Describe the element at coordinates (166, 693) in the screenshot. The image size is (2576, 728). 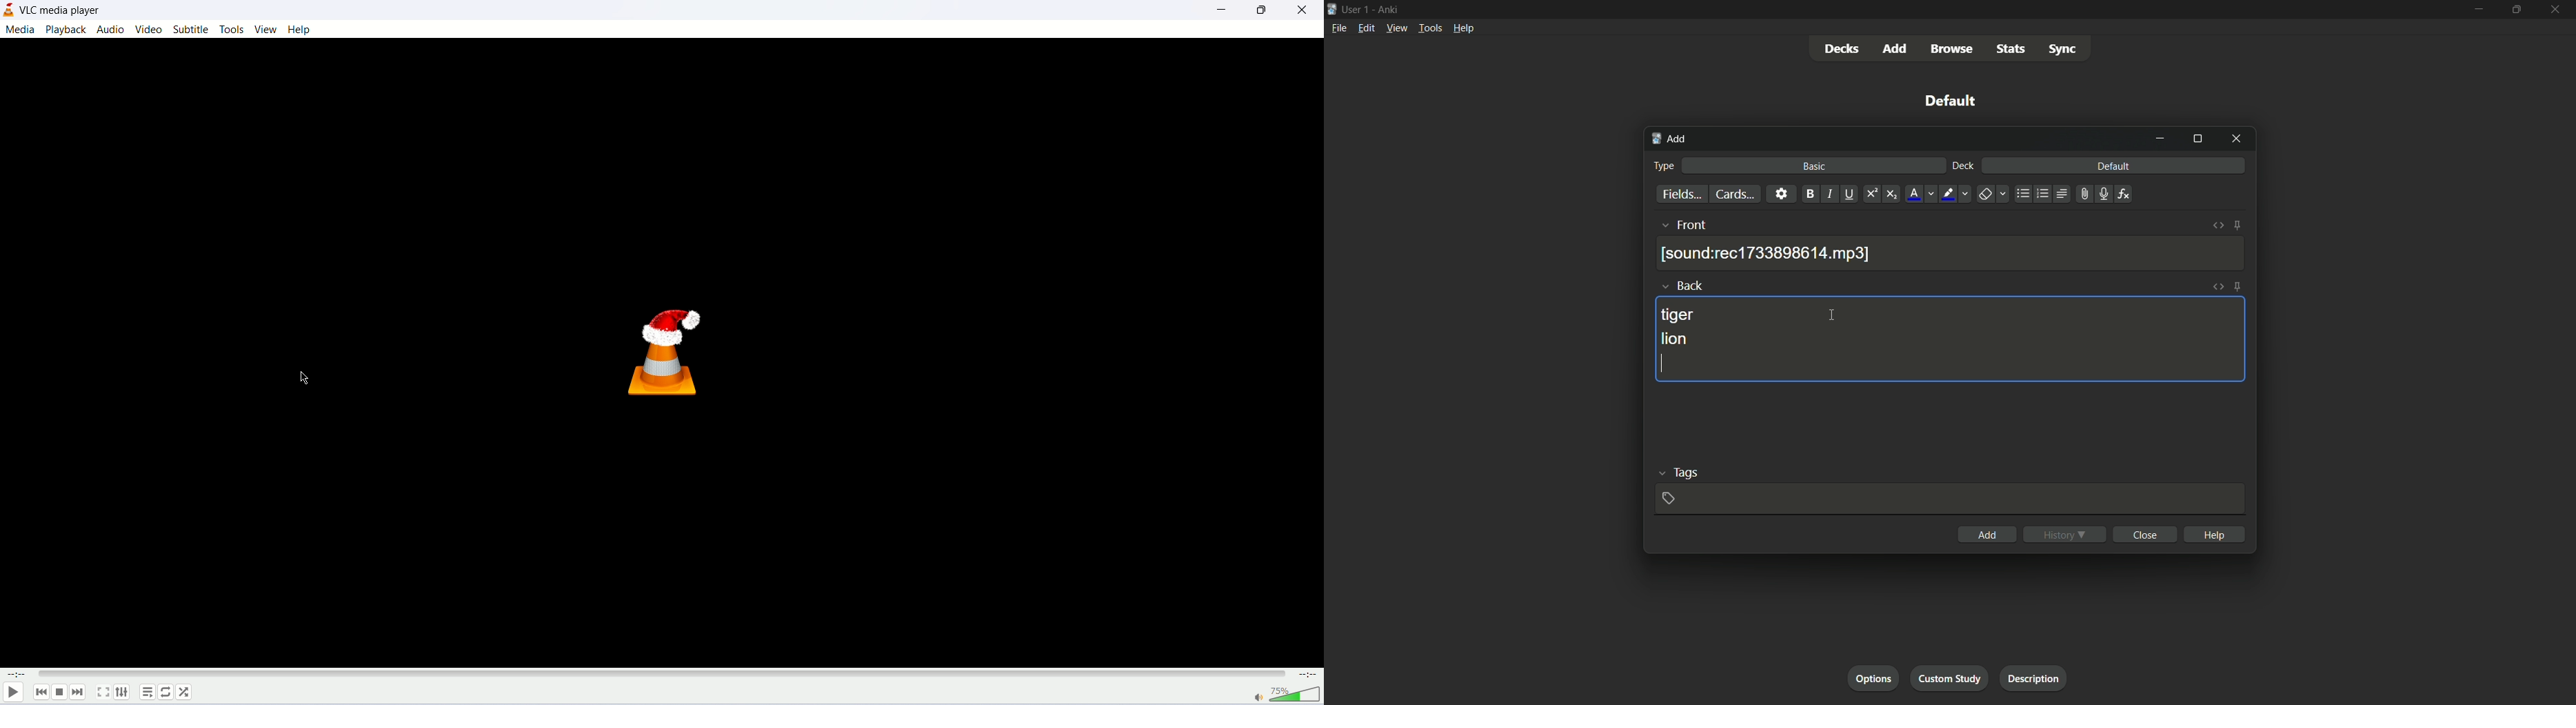
I see `toggle loop` at that location.